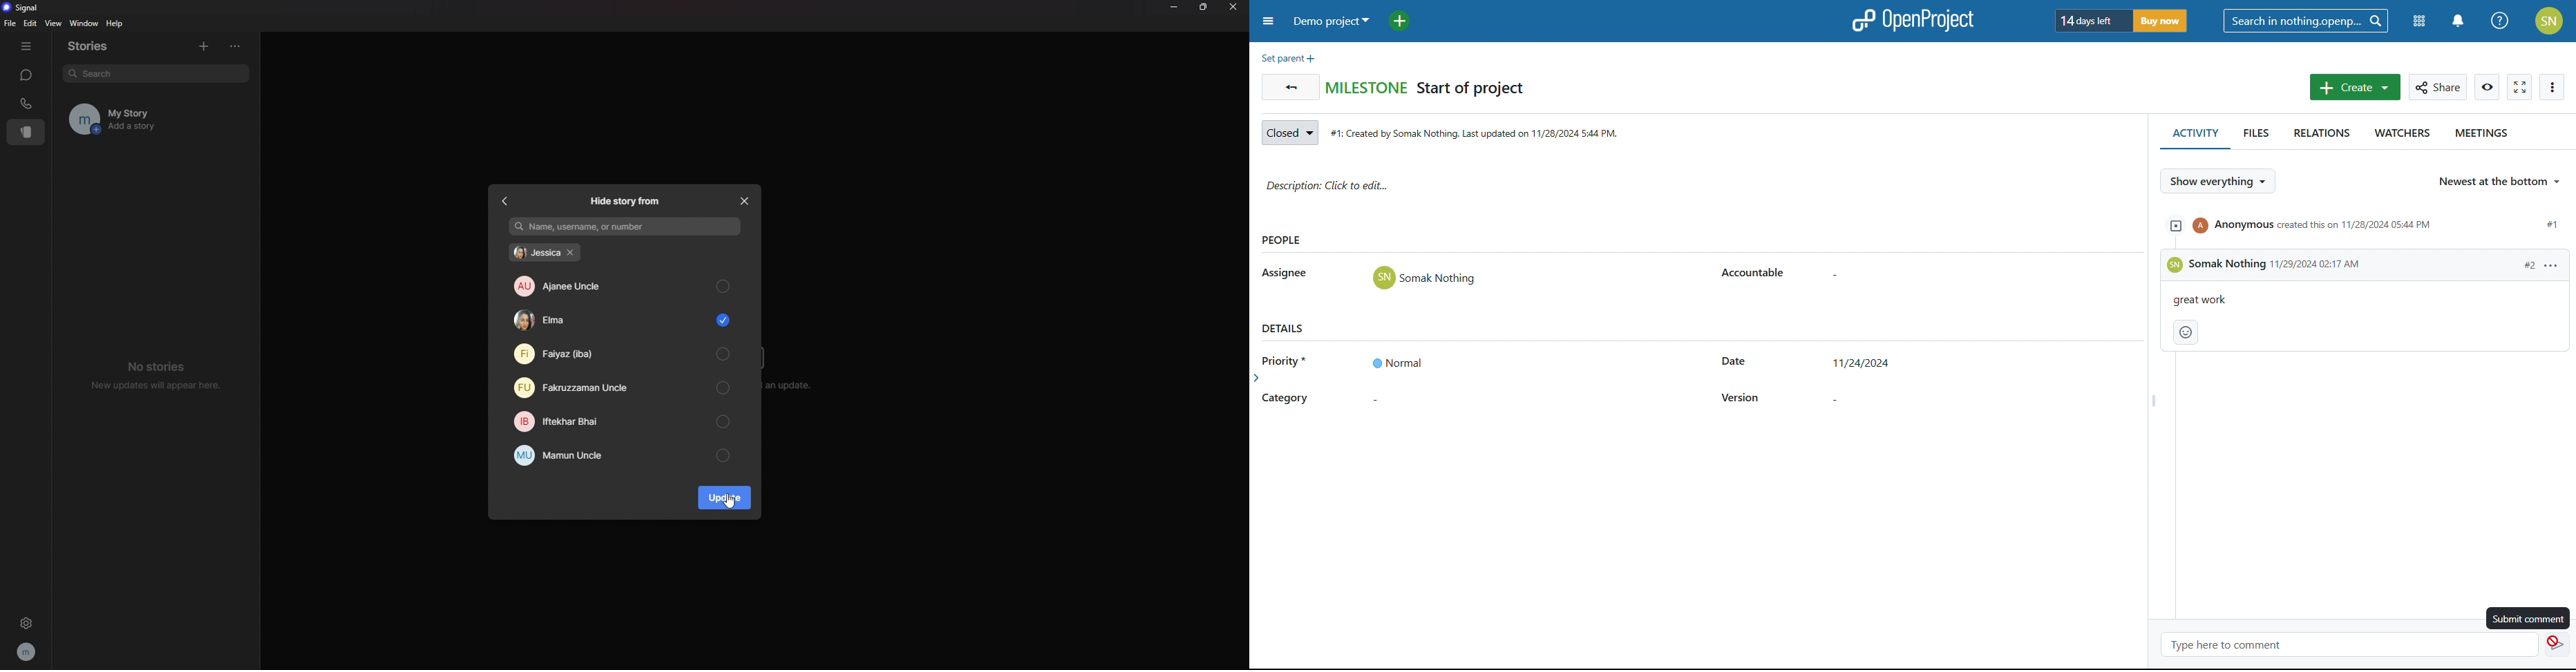  What do you see at coordinates (2550, 226) in the screenshot?
I see `#1` at bounding box center [2550, 226].